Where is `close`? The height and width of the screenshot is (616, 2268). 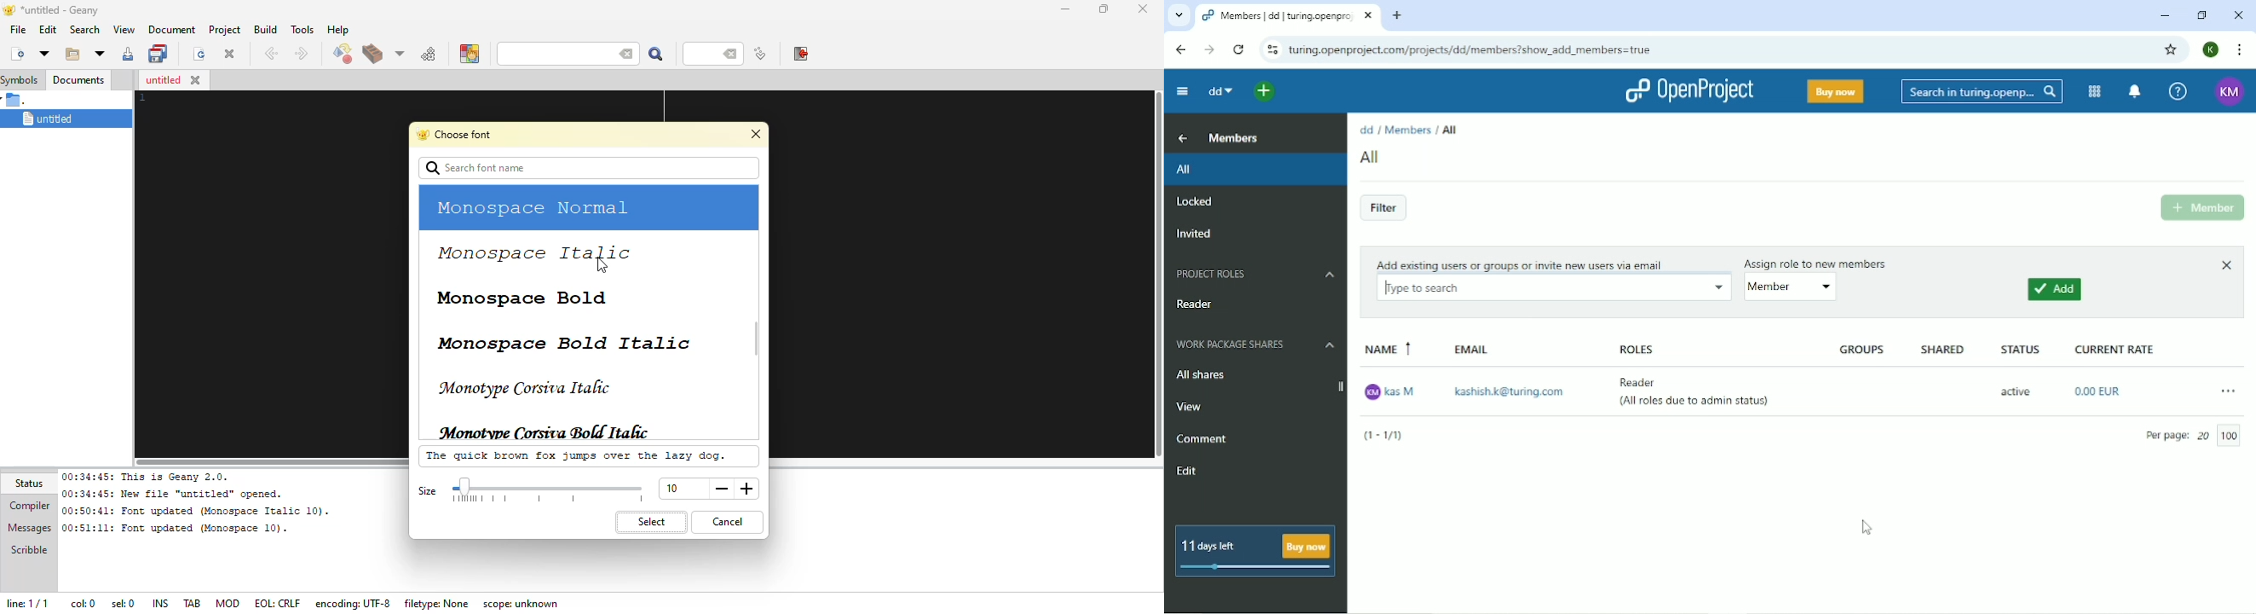
close is located at coordinates (229, 55).